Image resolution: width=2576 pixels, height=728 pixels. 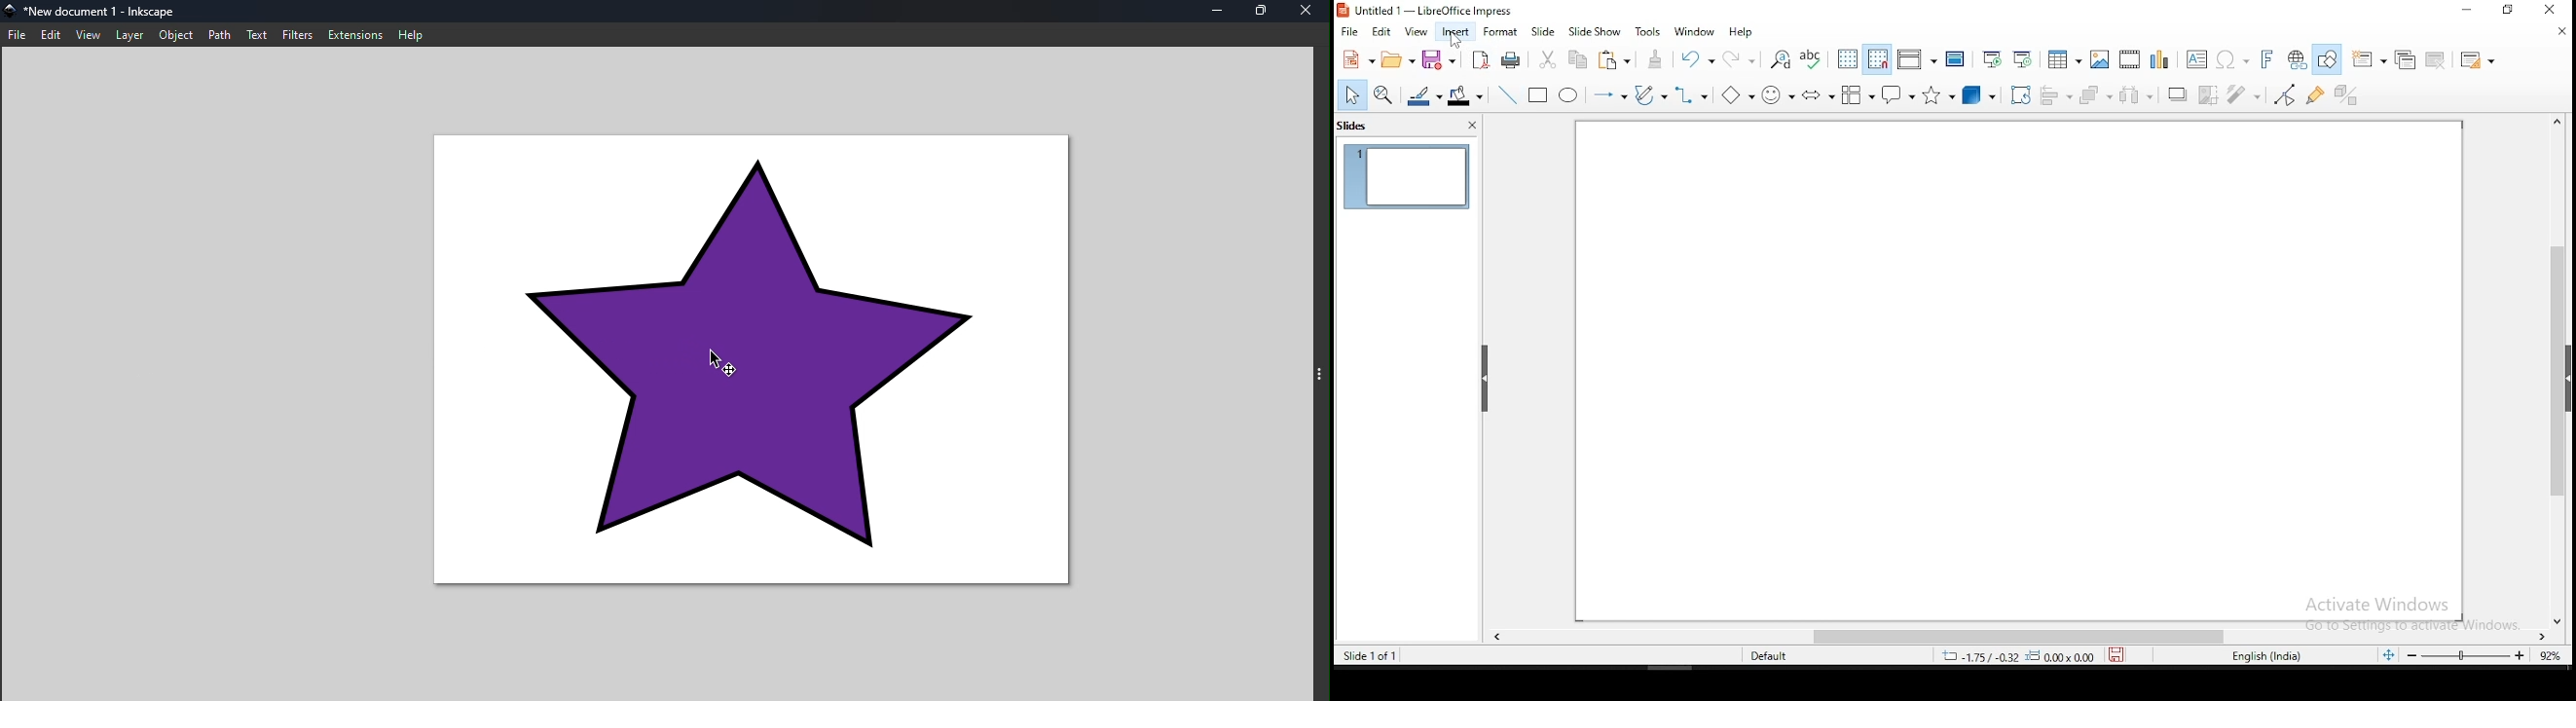 I want to click on copy, so click(x=1581, y=60).